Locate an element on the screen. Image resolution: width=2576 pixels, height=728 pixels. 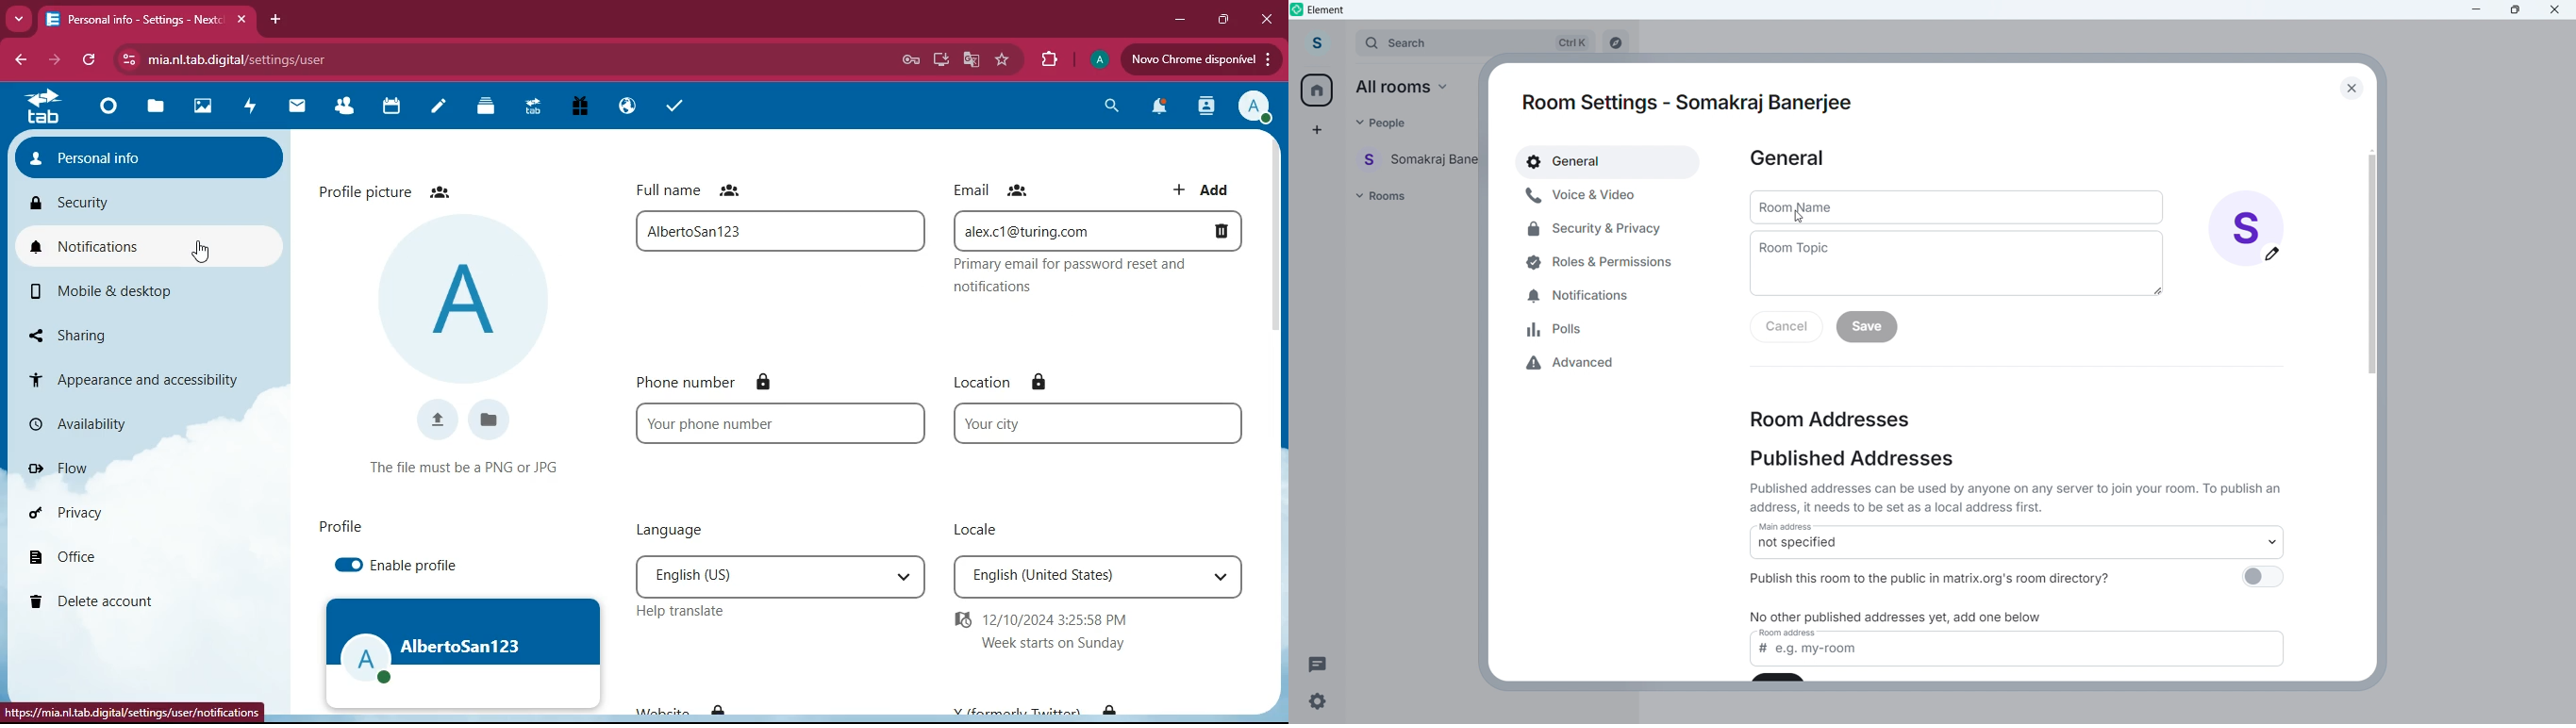
home is located at coordinates (112, 113).